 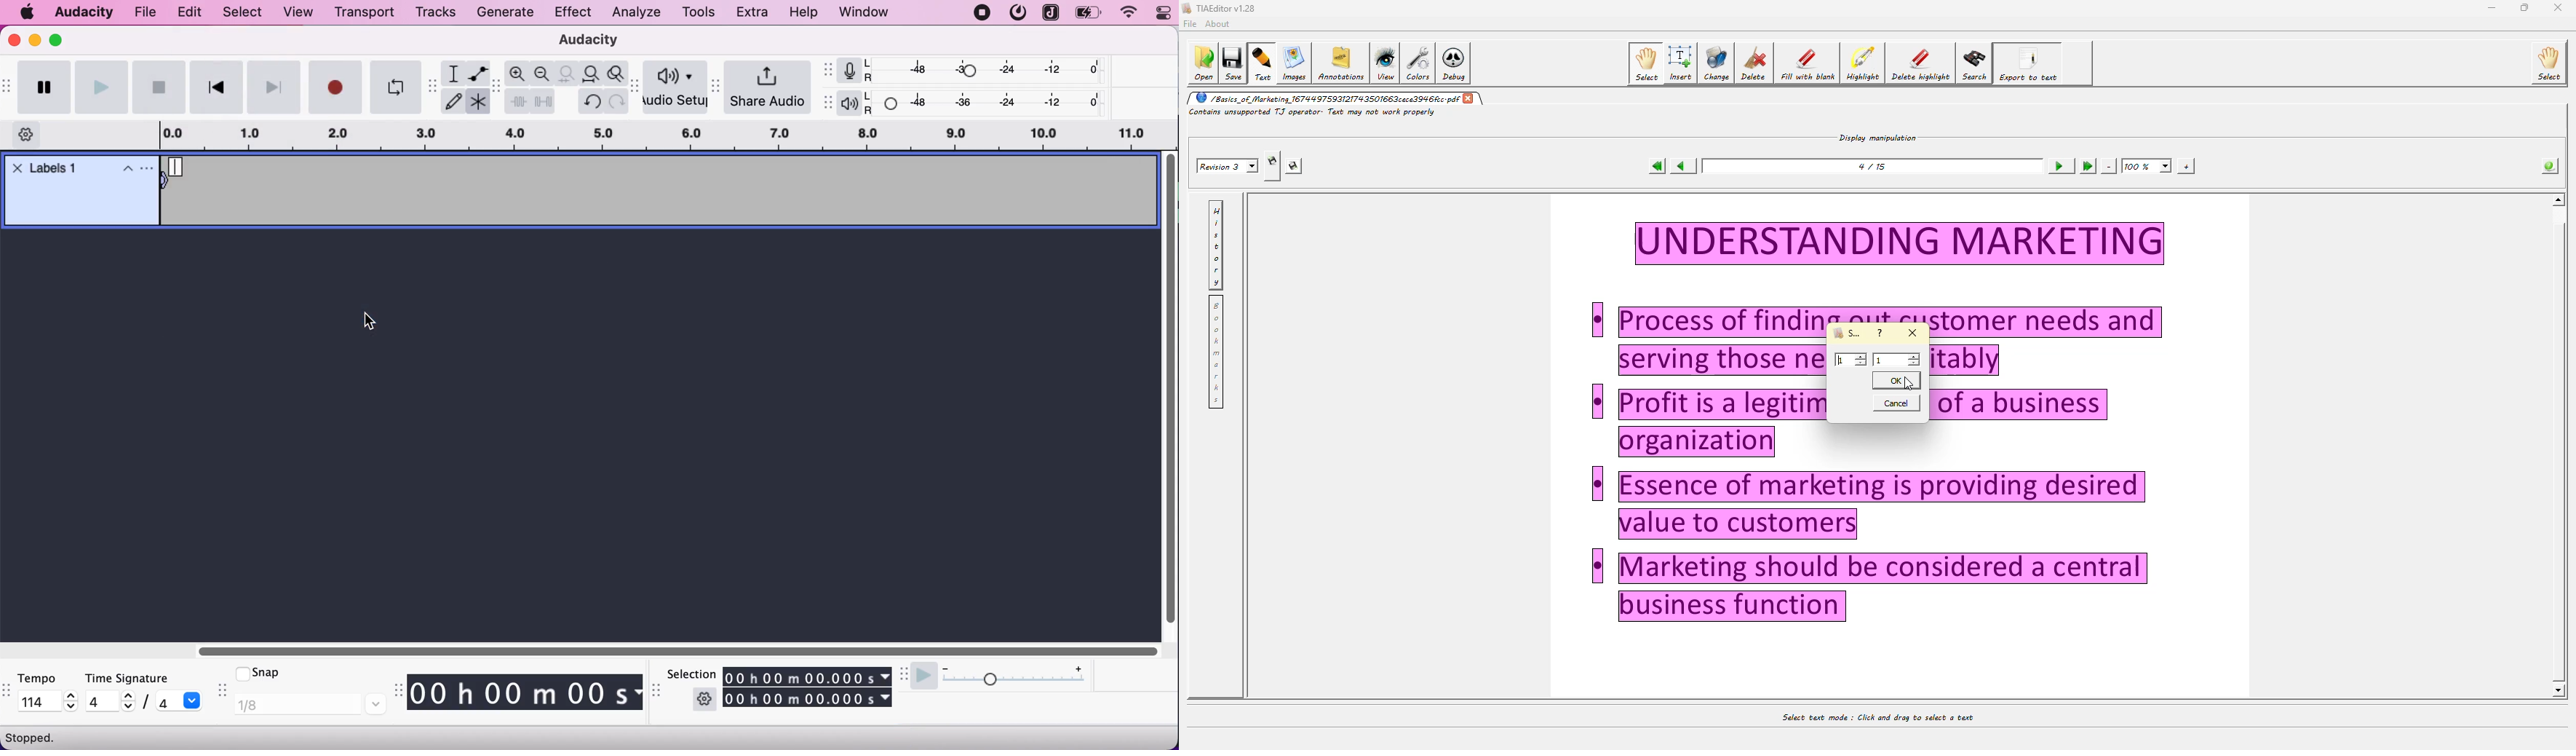 I want to click on vertical slider, so click(x=1169, y=390).